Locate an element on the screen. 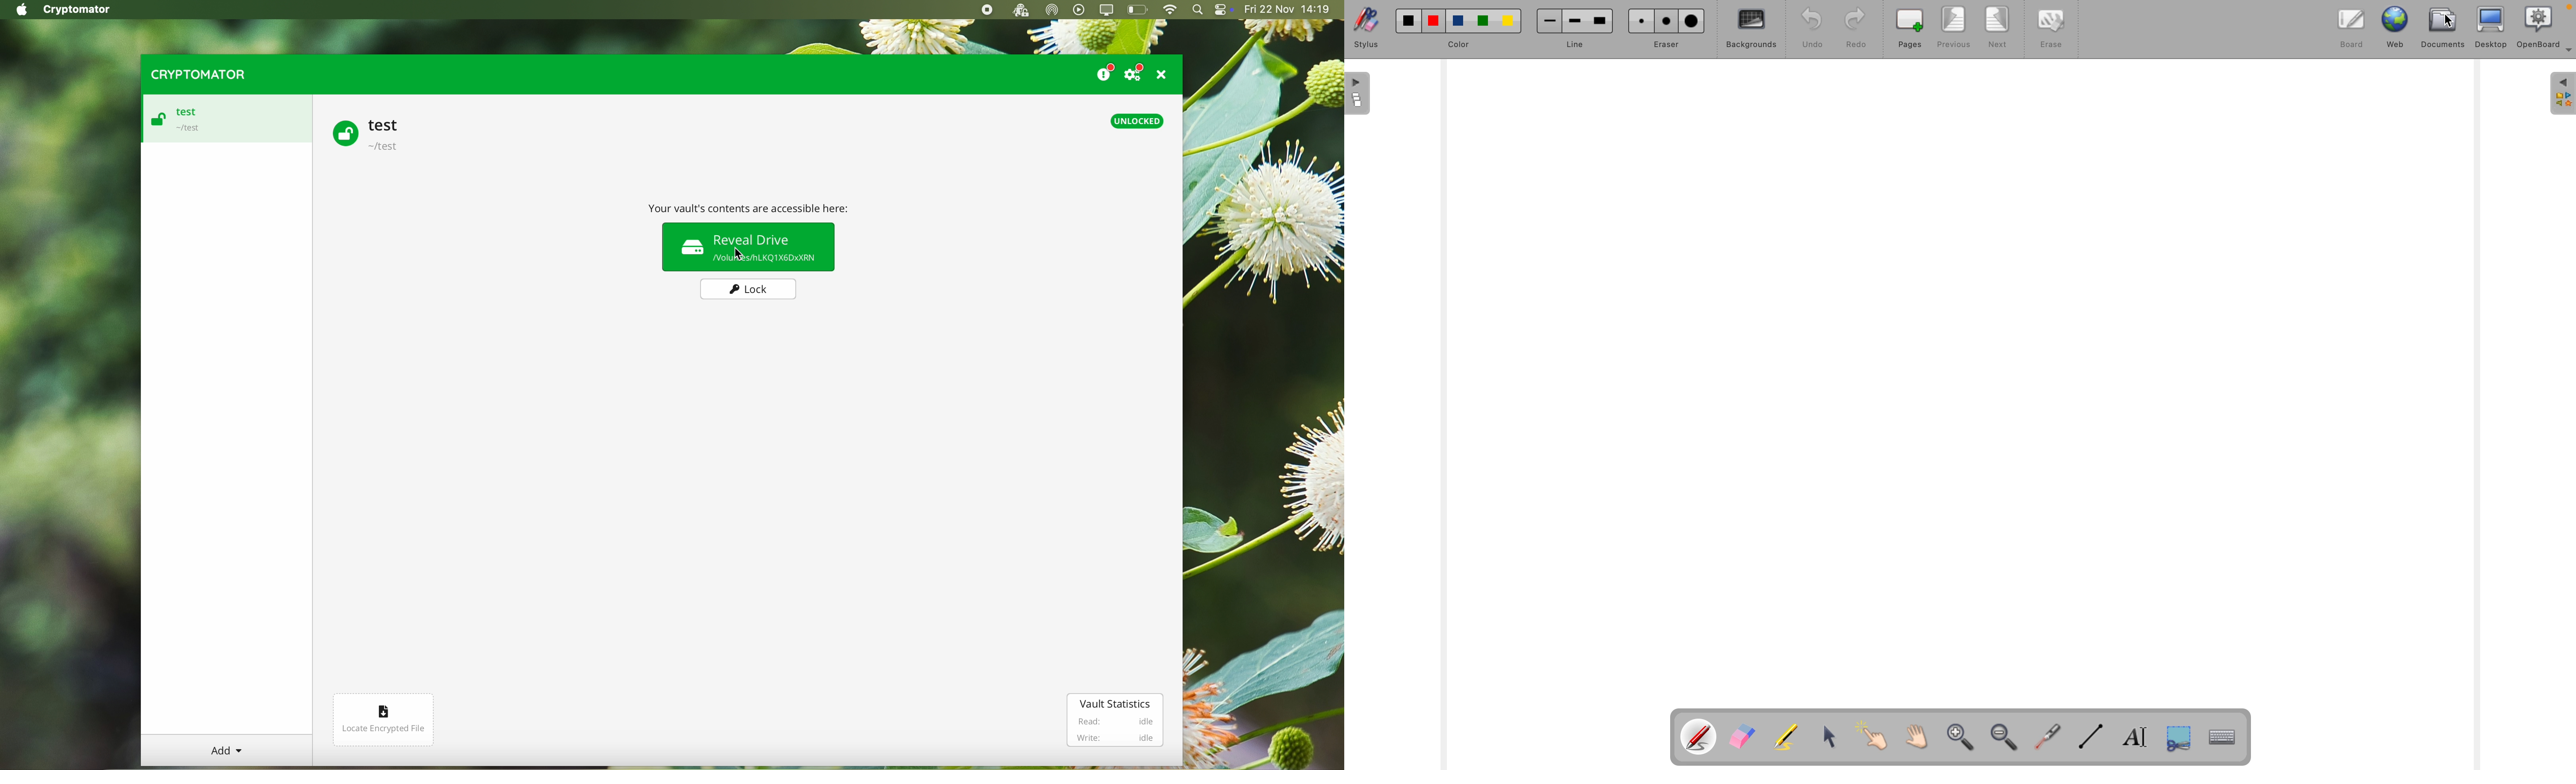  test vault unlocked is located at coordinates (367, 134).